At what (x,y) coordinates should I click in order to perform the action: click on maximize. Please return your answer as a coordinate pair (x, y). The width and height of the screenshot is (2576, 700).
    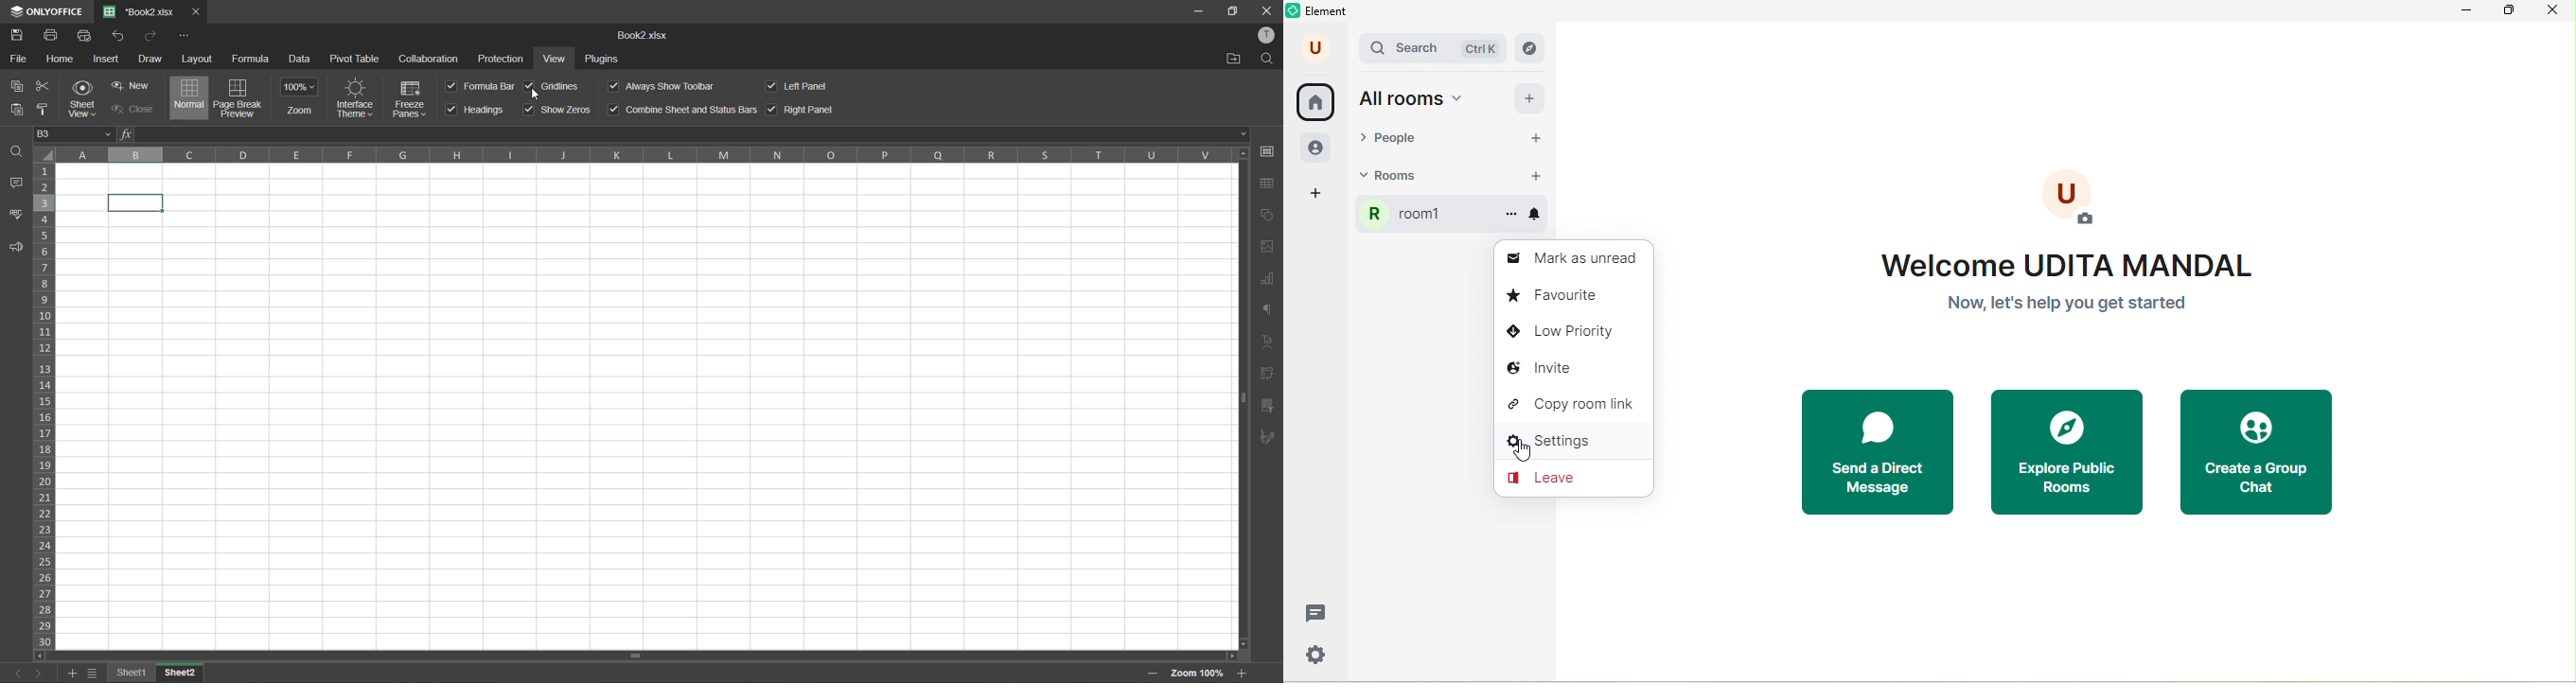
    Looking at the image, I should click on (2512, 12).